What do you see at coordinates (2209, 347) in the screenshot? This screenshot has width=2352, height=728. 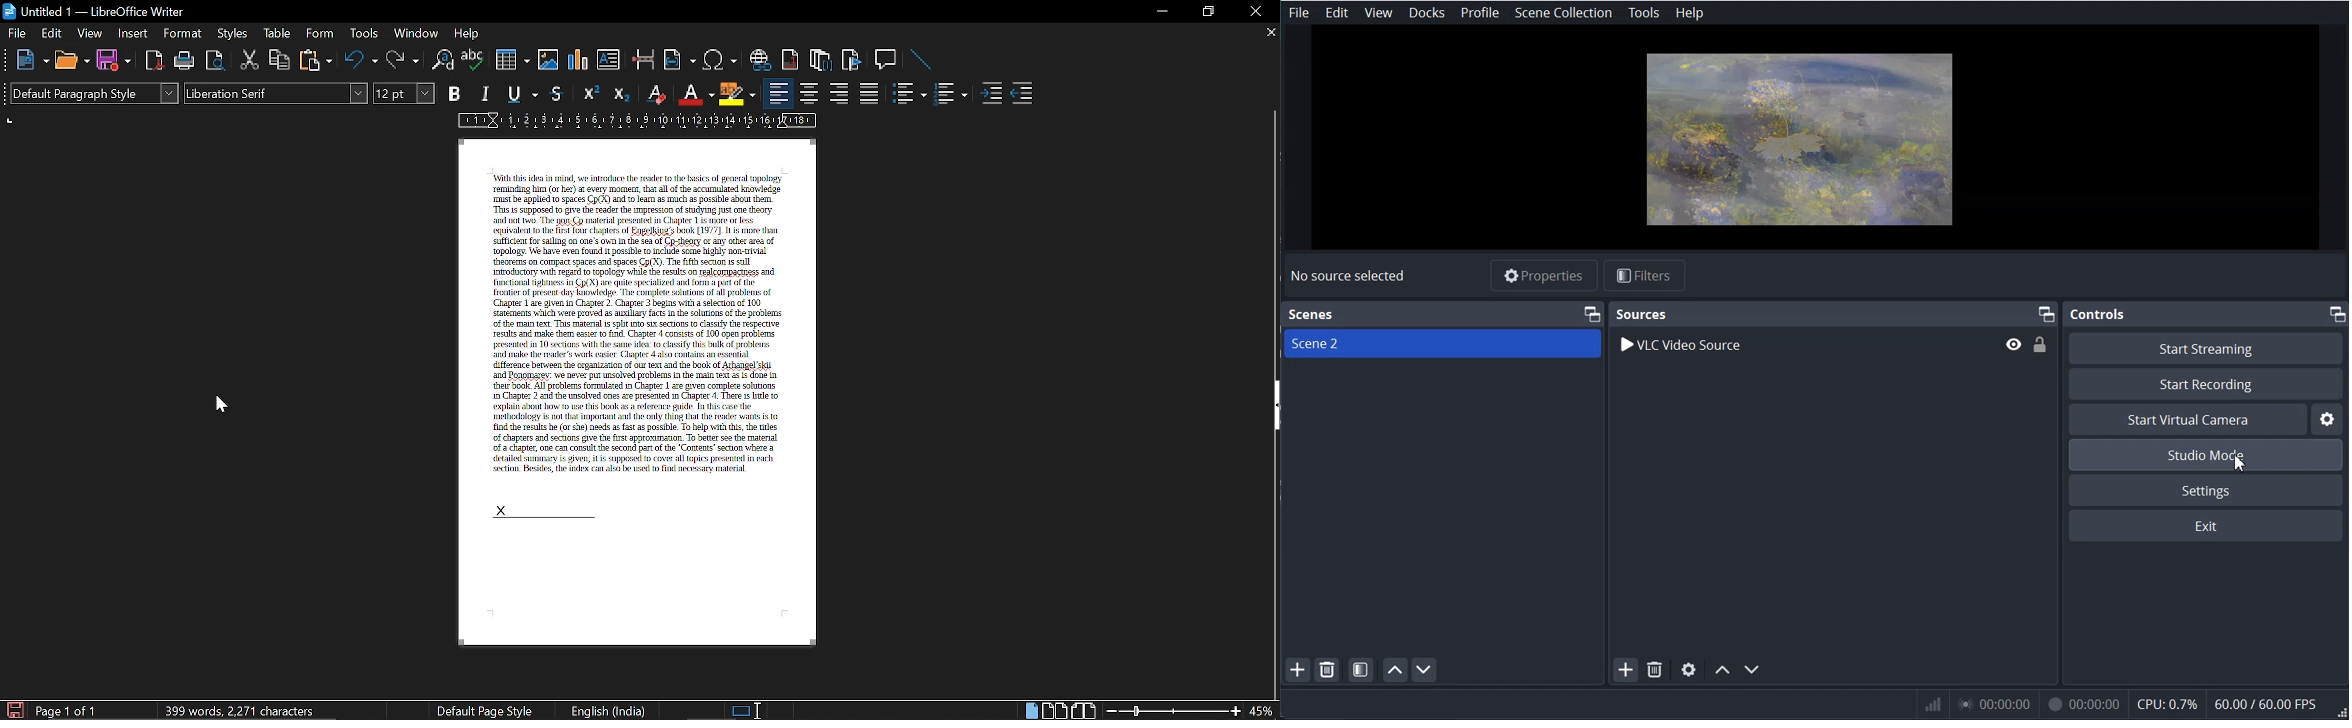 I see `Start Streaming` at bounding box center [2209, 347].